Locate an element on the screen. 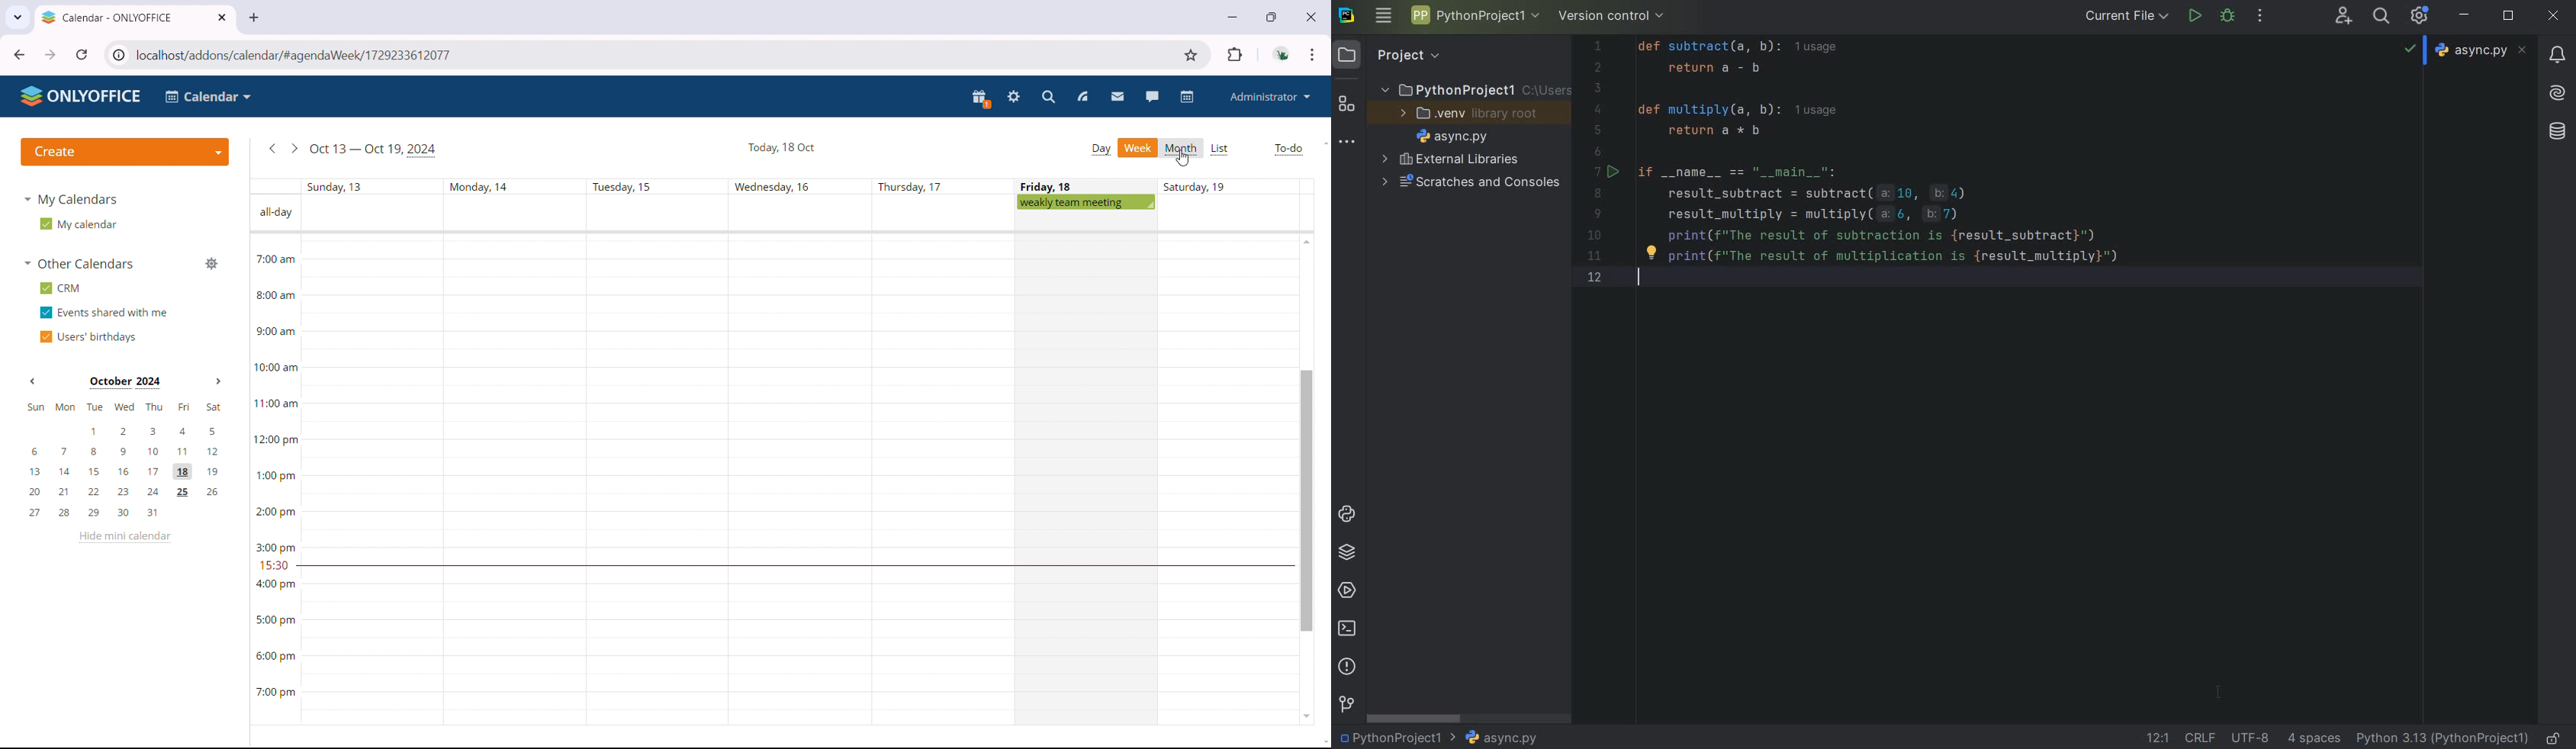 The image size is (2576, 756). logo is located at coordinates (81, 96).